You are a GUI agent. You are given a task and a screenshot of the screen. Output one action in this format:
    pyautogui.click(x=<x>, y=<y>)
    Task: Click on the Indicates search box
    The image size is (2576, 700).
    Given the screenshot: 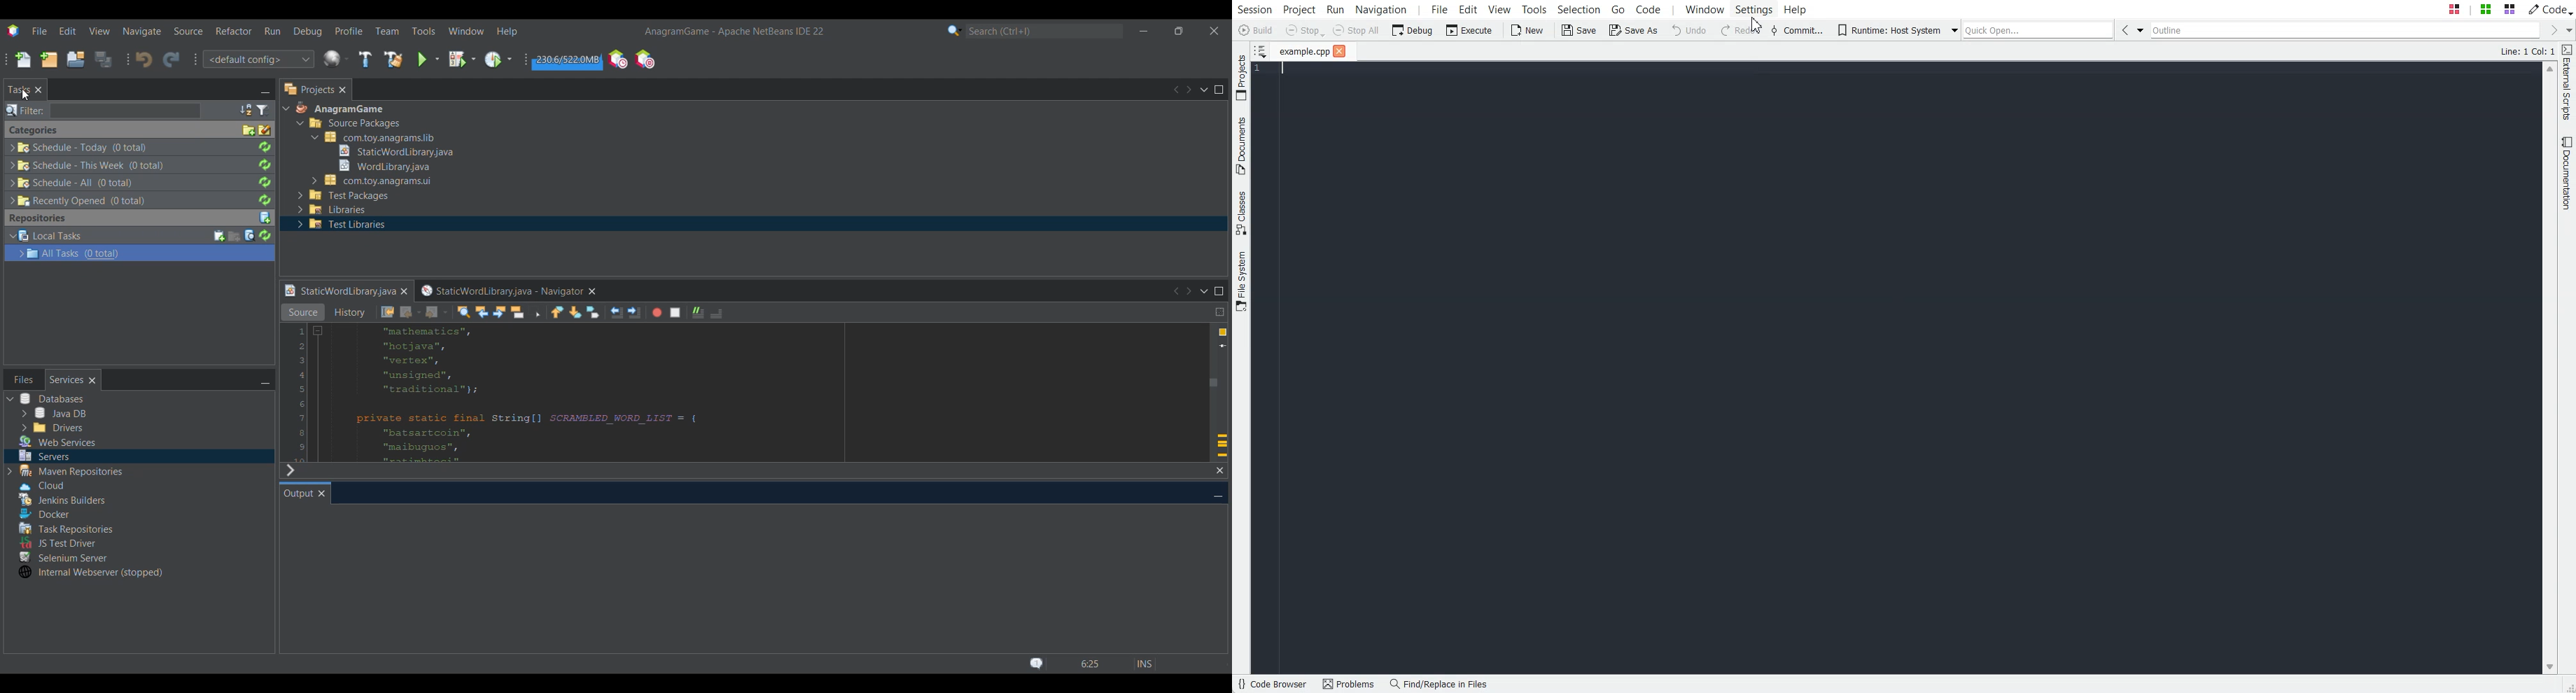 What is the action you would take?
    pyautogui.click(x=25, y=110)
    